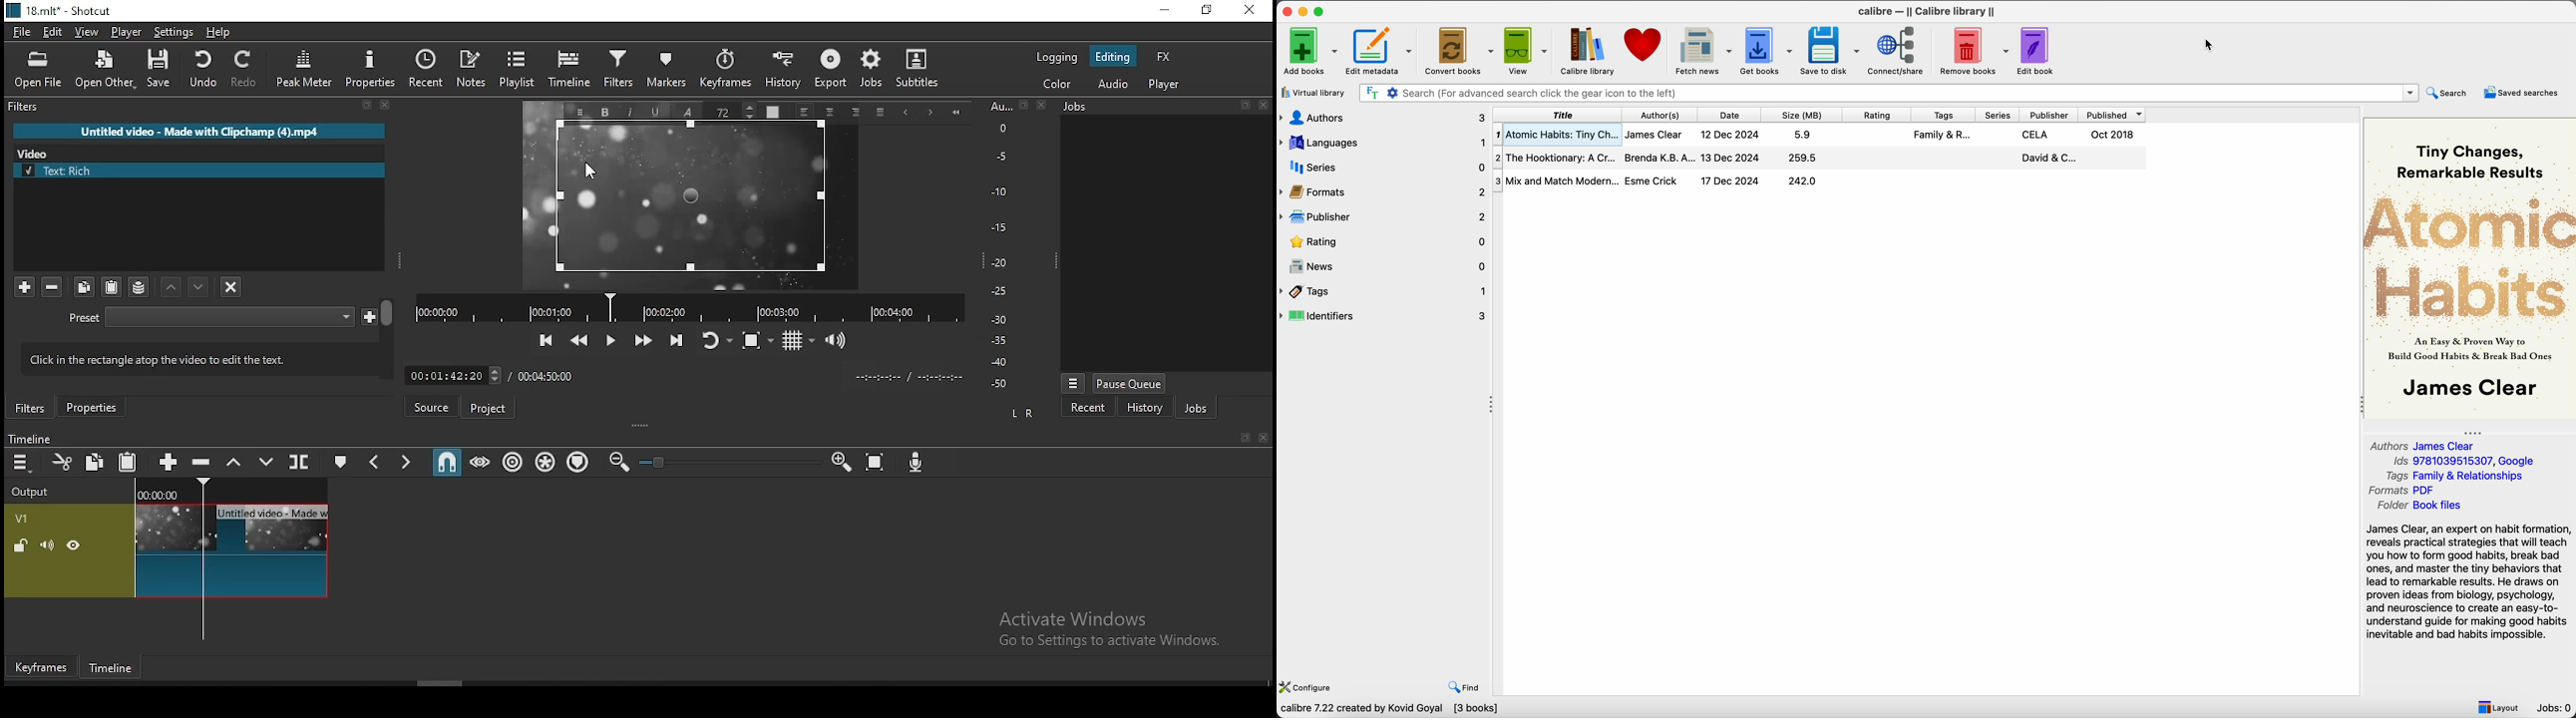  Describe the element at coordinates (2470, 583) in the screenshot. I see `synopsis` at that location.